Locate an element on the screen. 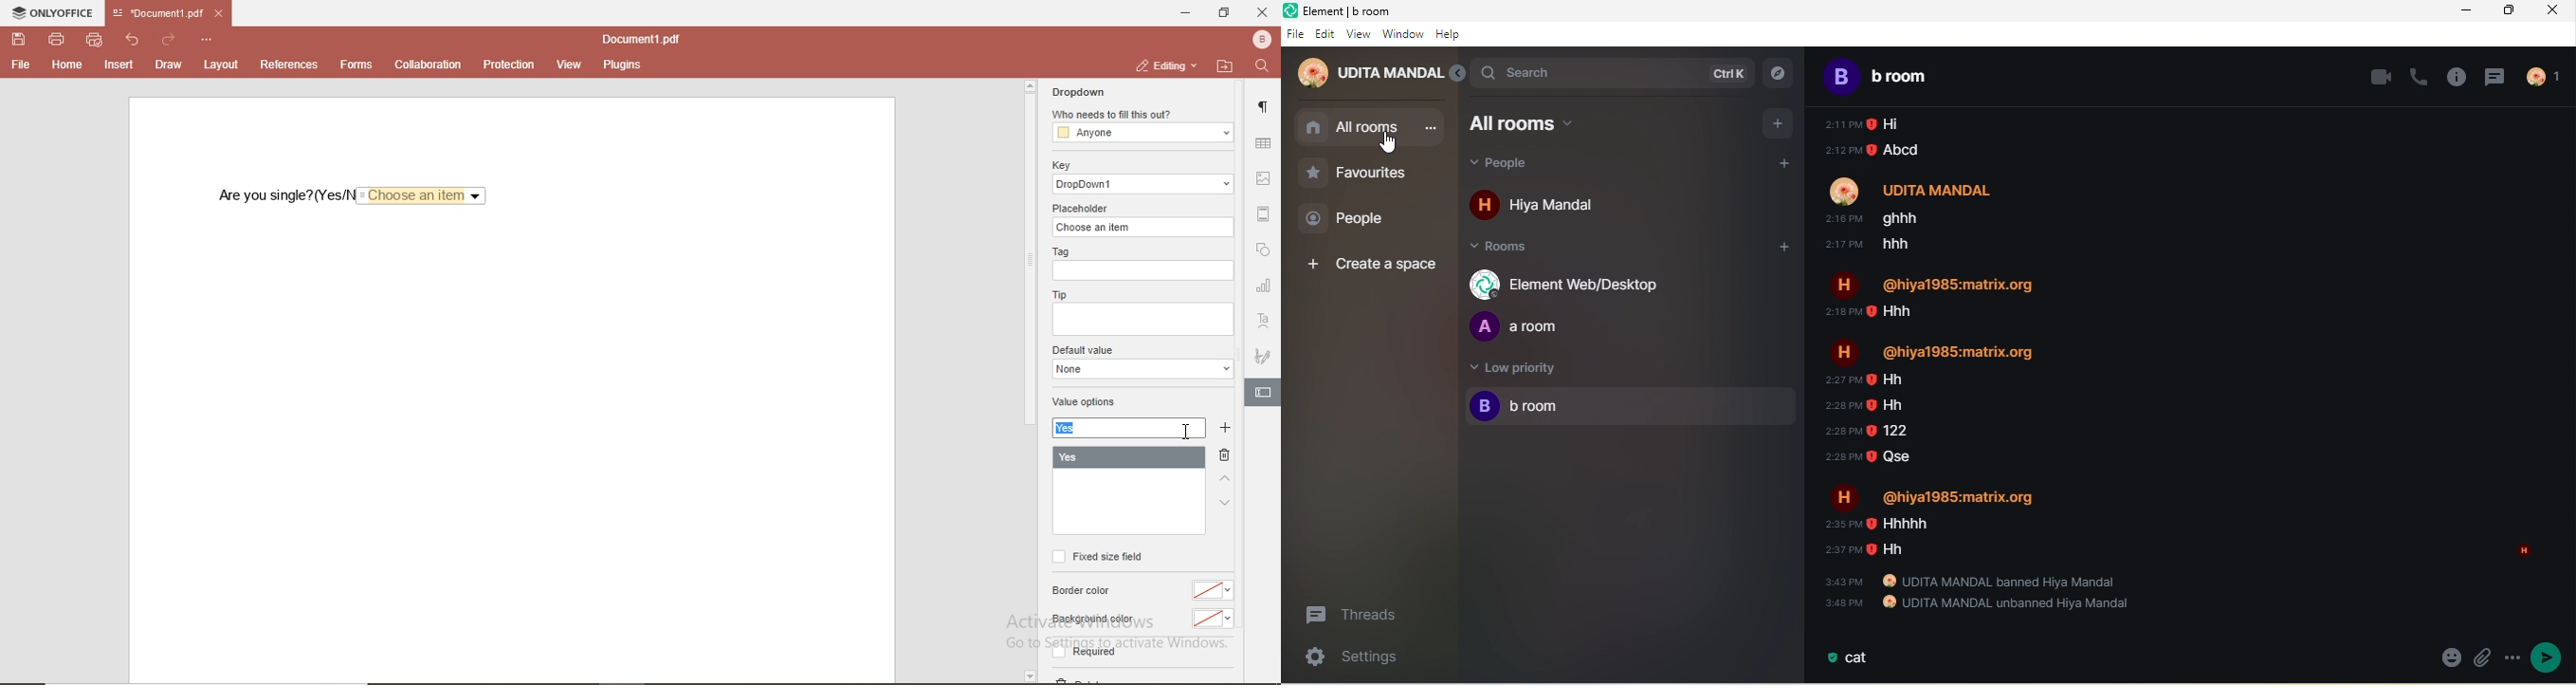 The width and height of the screenshot is (2576, 700). threads is located at coordinates (2494, 76).